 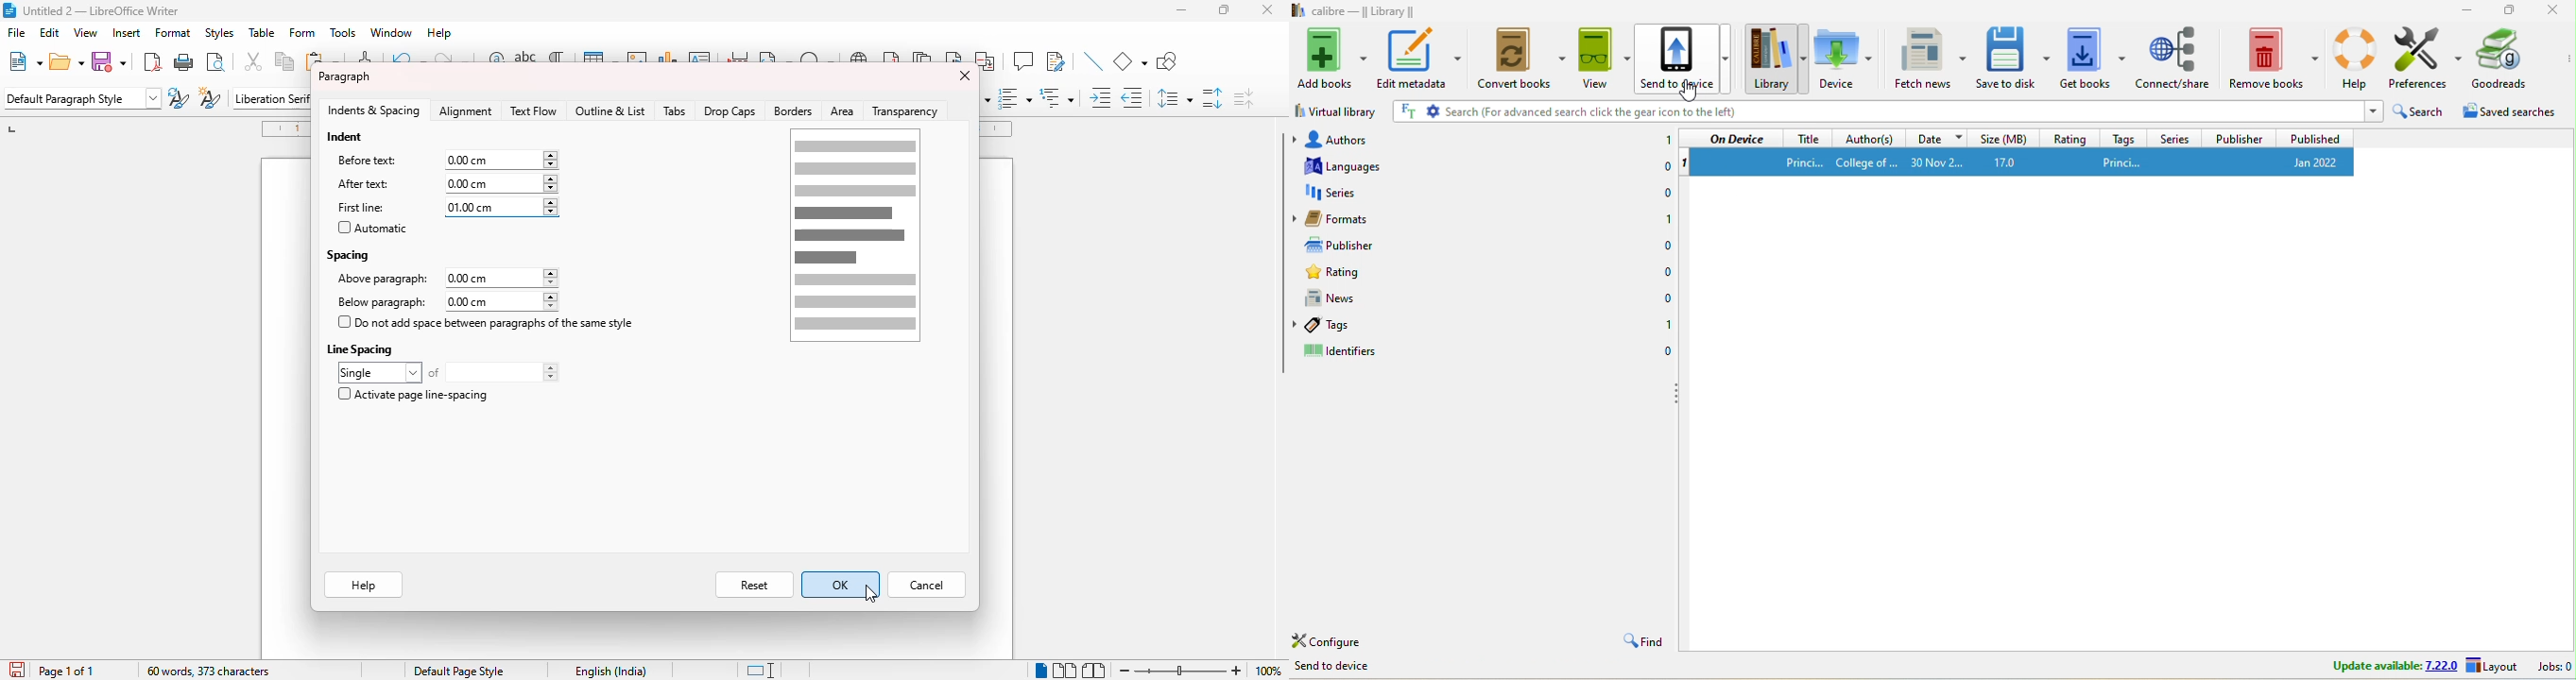 I want to click on book view, so click(x=1094, y=670).